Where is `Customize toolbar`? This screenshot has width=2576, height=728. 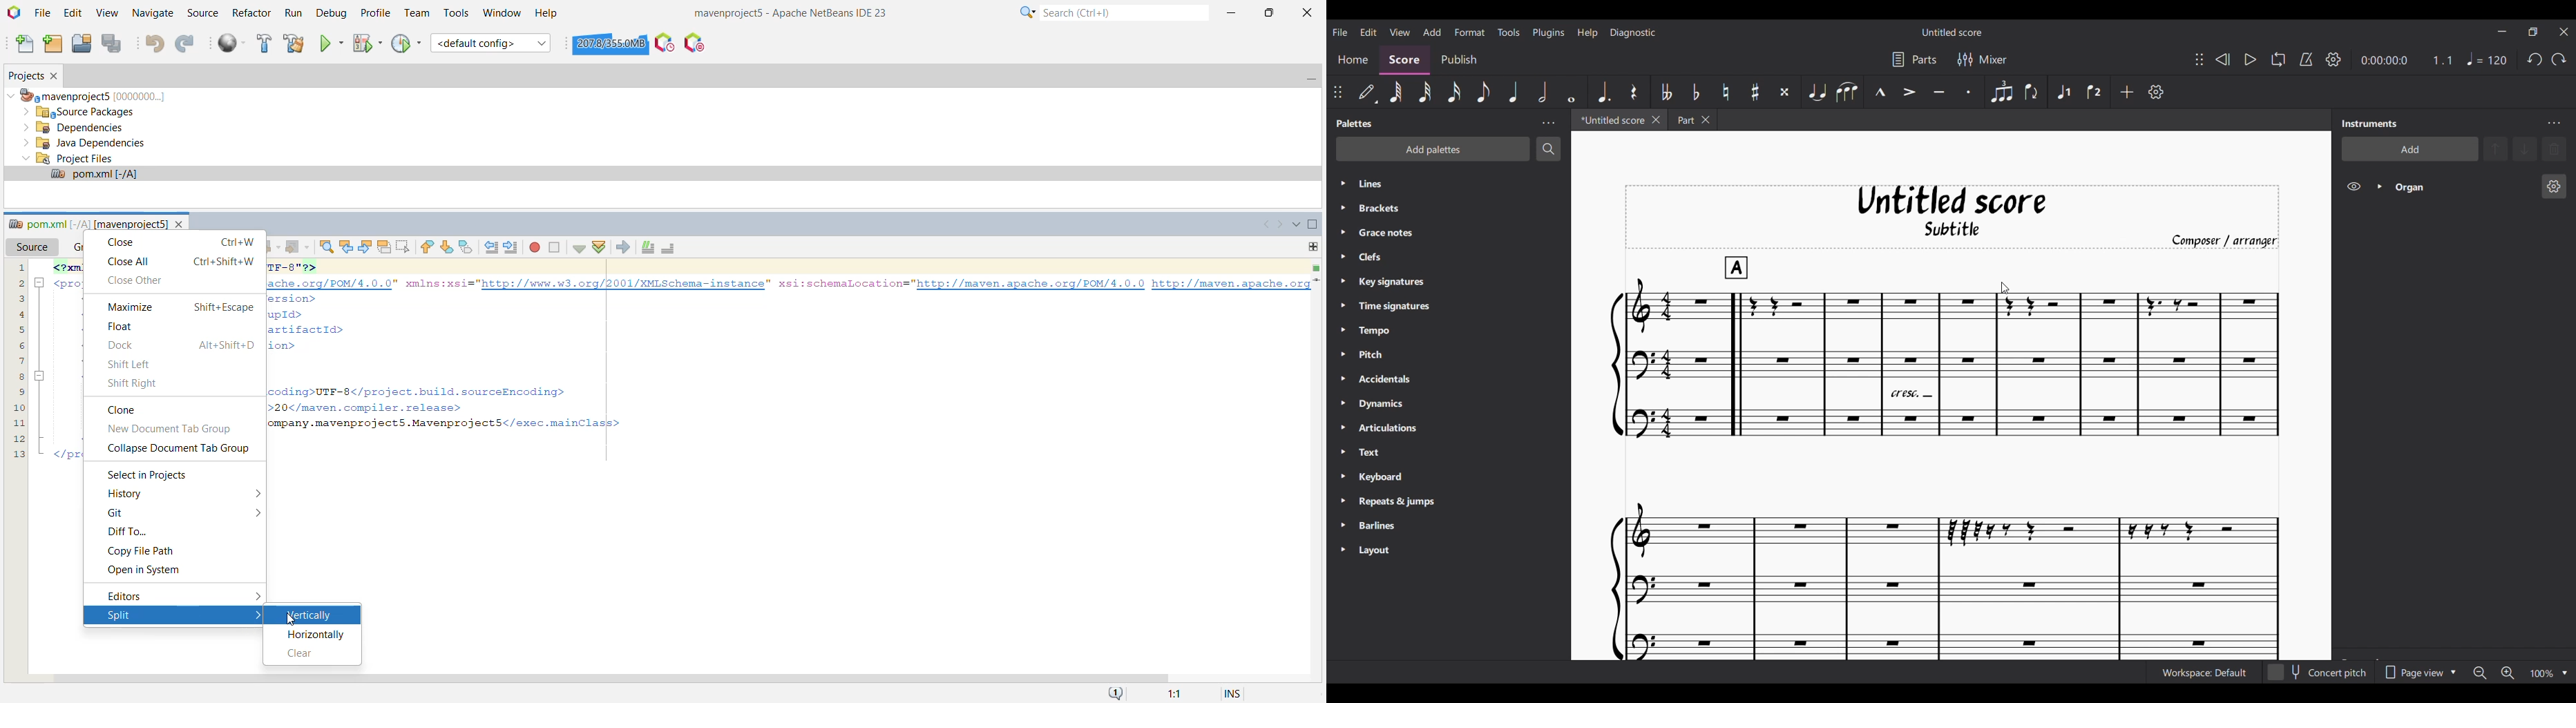 Customize toolbar is located at coordinates (2156, 92).